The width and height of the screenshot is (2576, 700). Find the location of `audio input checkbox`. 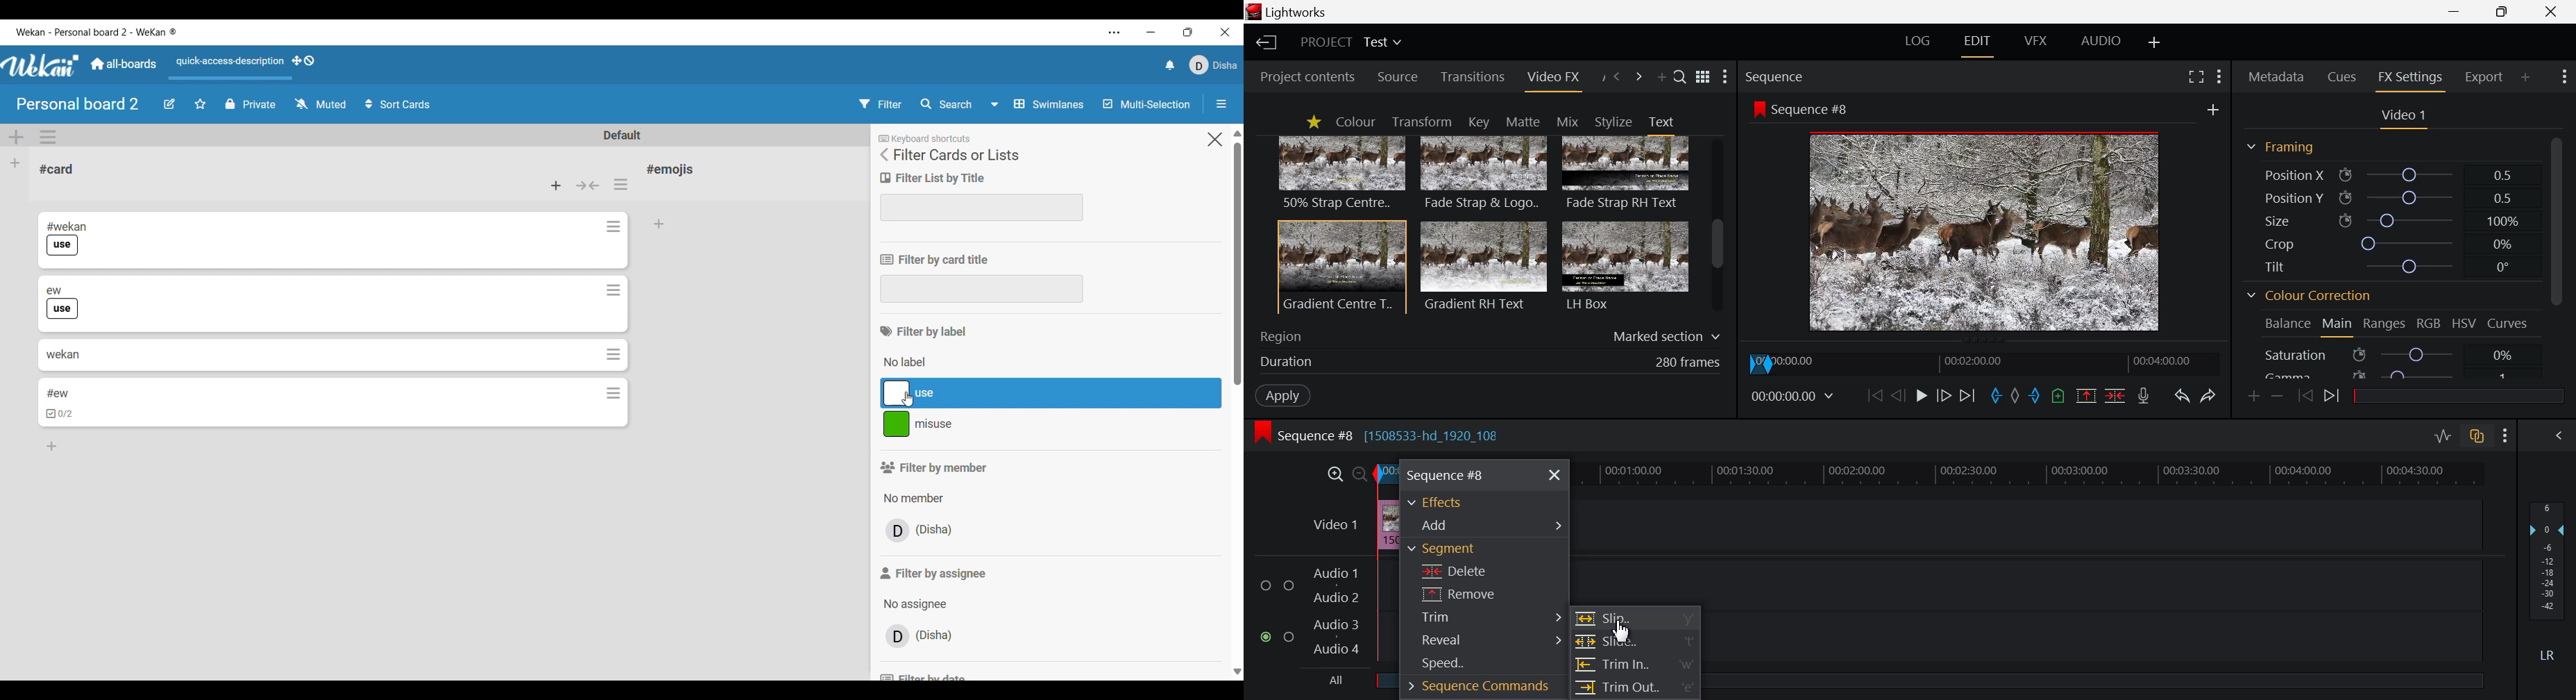

audio input checkbox is located at coordinates (1275, 613).